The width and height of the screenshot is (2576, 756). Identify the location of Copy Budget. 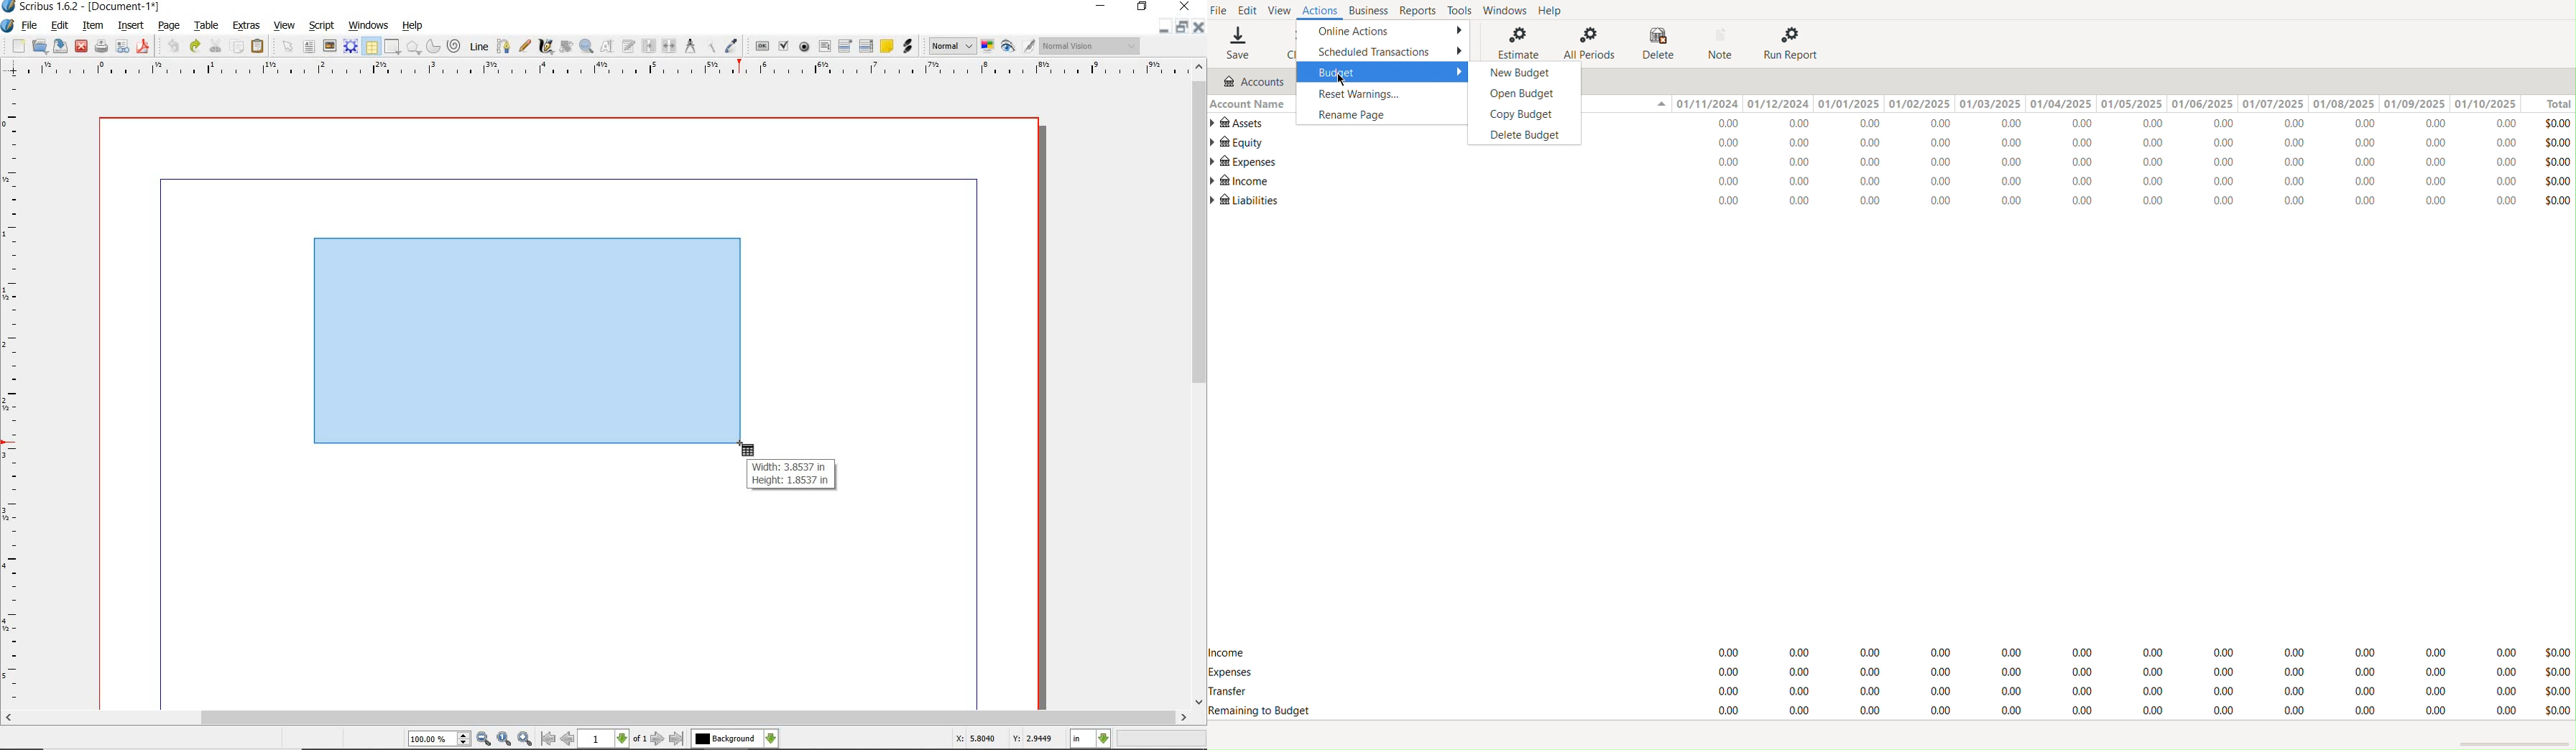
(1525, 115).